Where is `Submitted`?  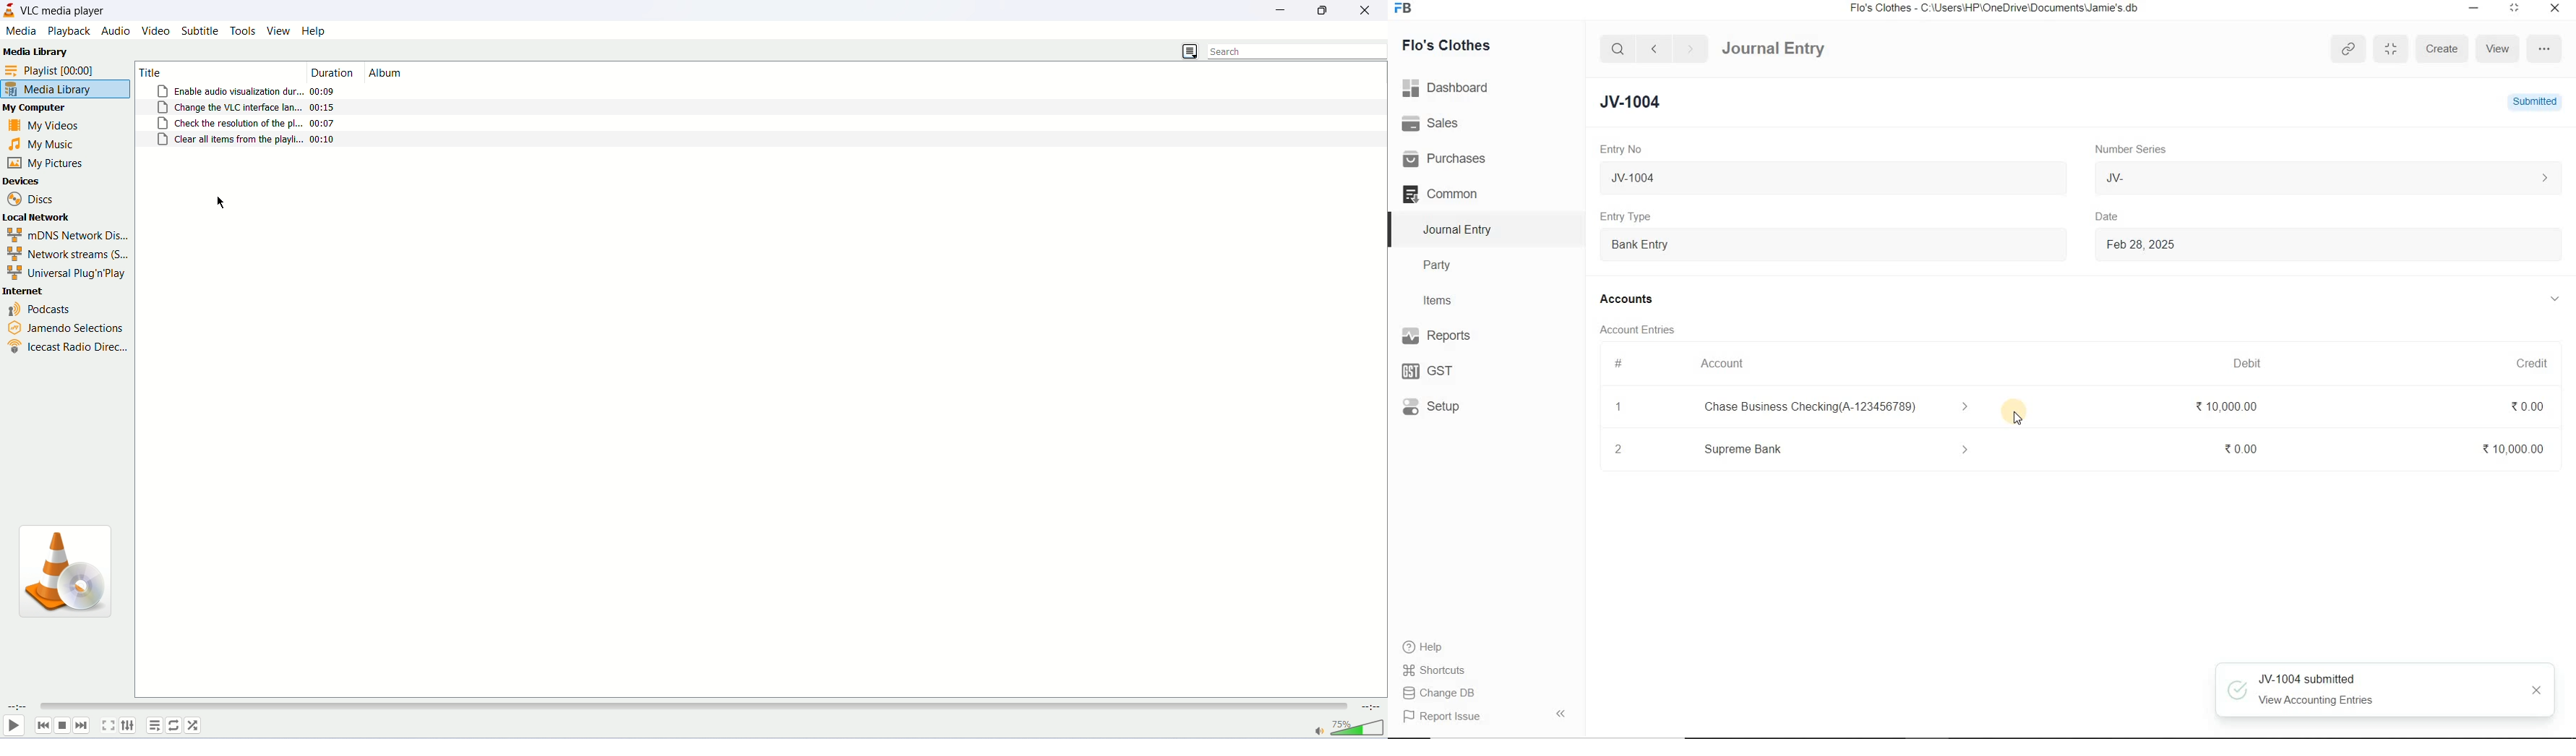
Submitted is located at coordinates (2533, 101).